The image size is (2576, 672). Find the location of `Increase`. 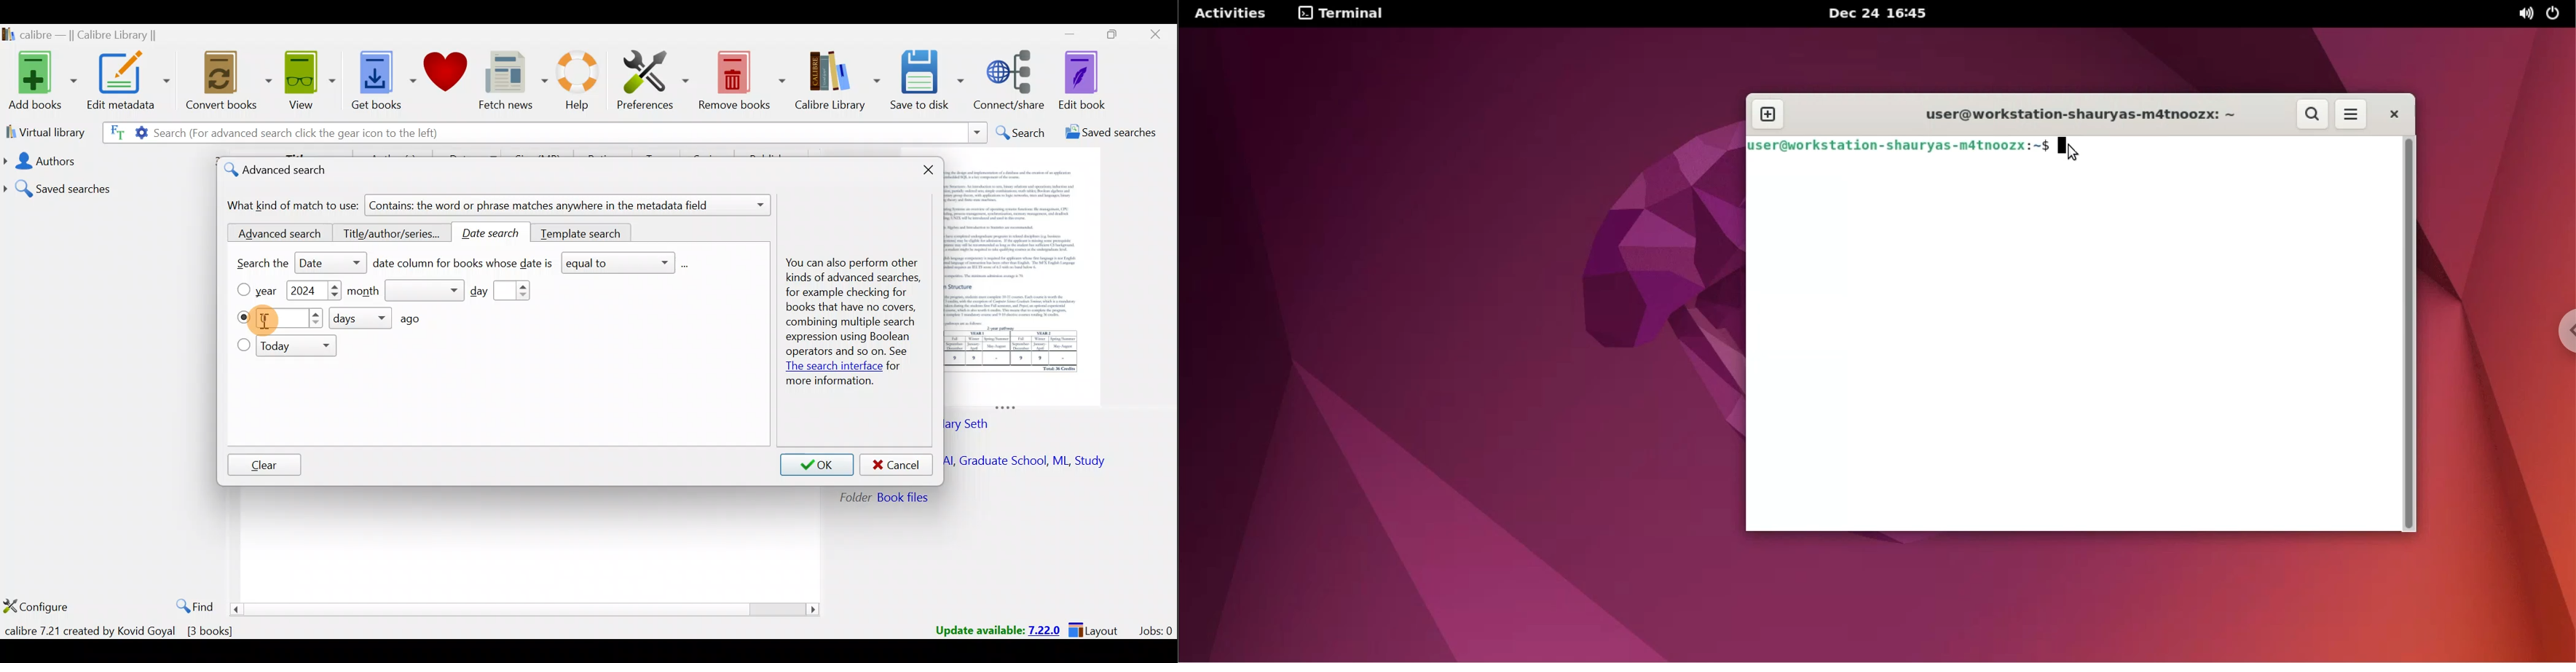

Increase is located at coordinates (334, 287).